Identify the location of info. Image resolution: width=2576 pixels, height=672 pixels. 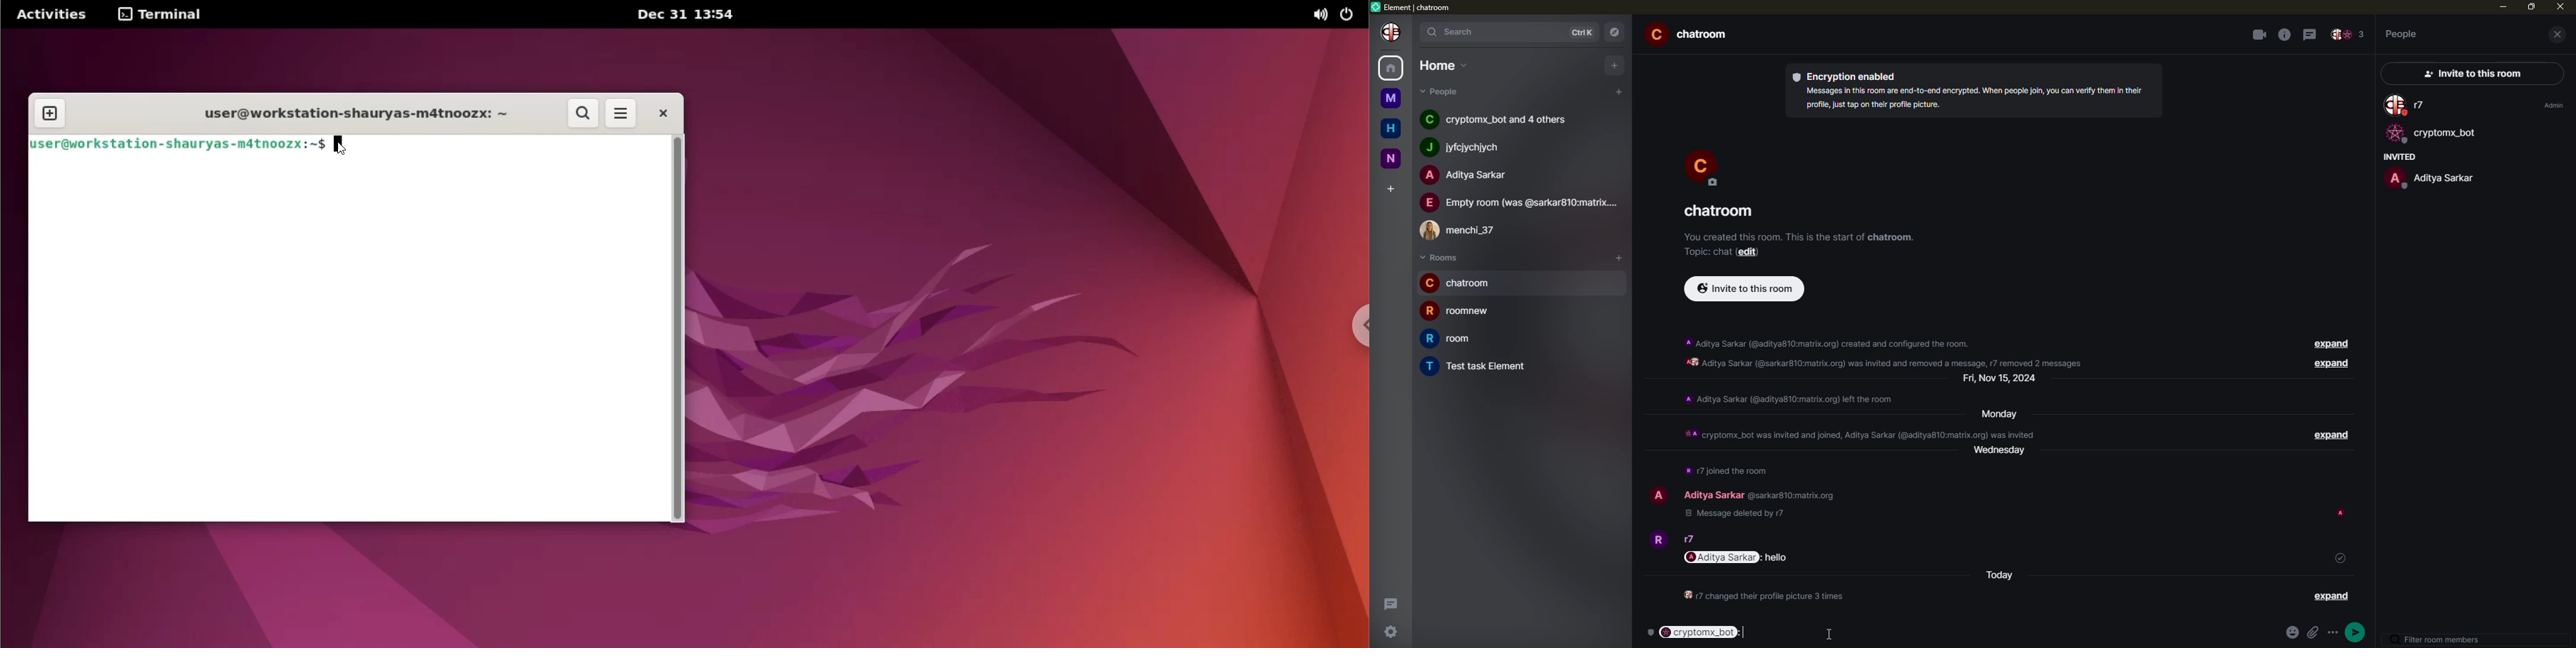
(1789, 399).